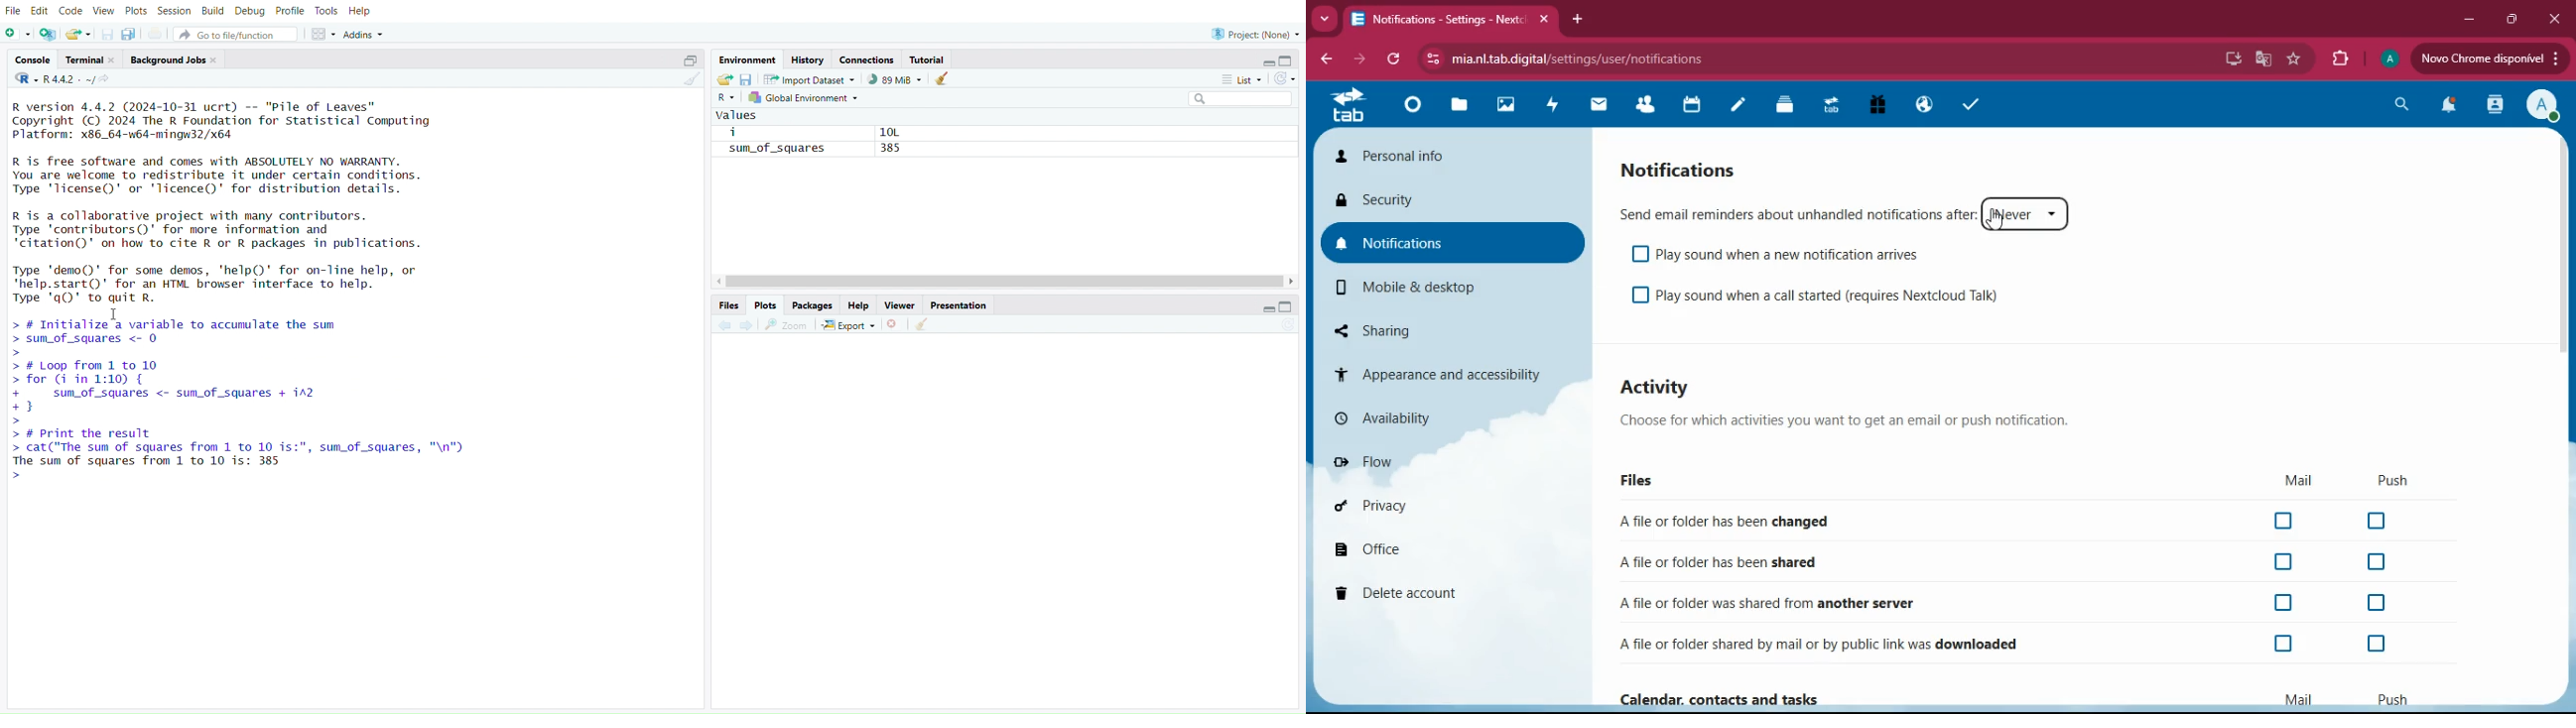 The height and width of the screenshot is (728, 2576). Describe the element at coordinates (1925, 105) in the screenshot. I see `public` at that location.